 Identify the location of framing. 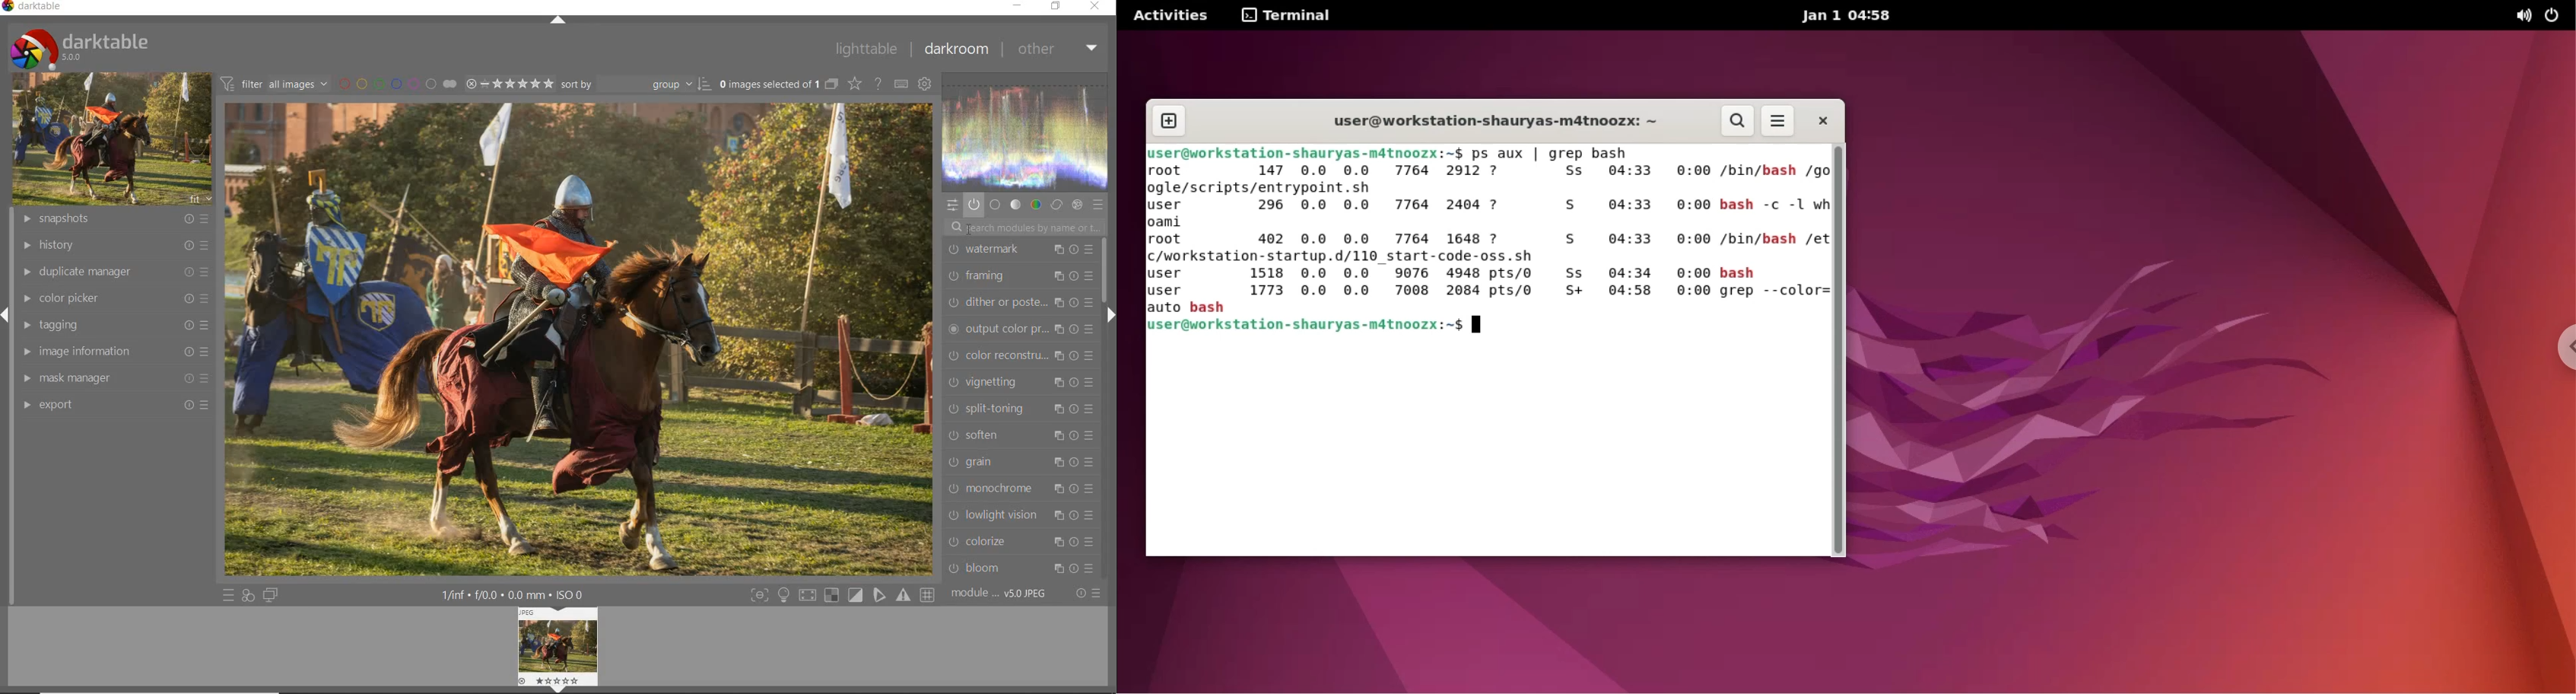
(1017, 277).